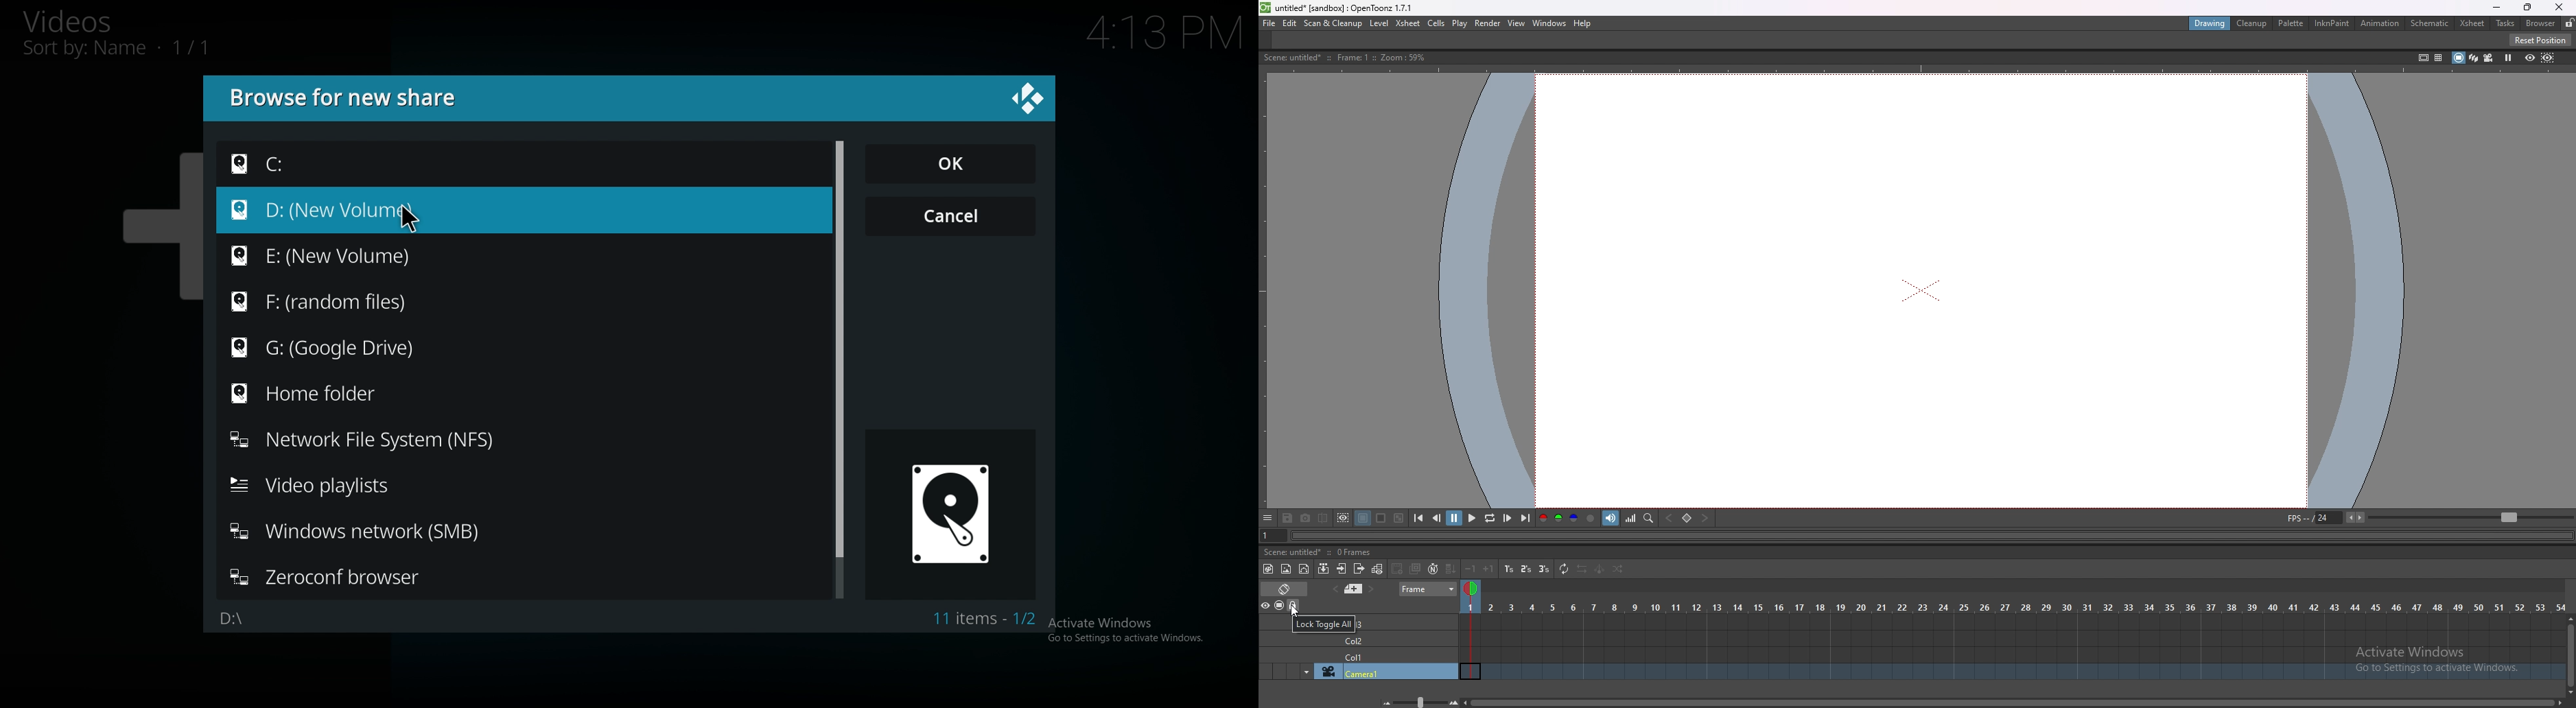  I want to click on new raster level, so click(1286, 569).